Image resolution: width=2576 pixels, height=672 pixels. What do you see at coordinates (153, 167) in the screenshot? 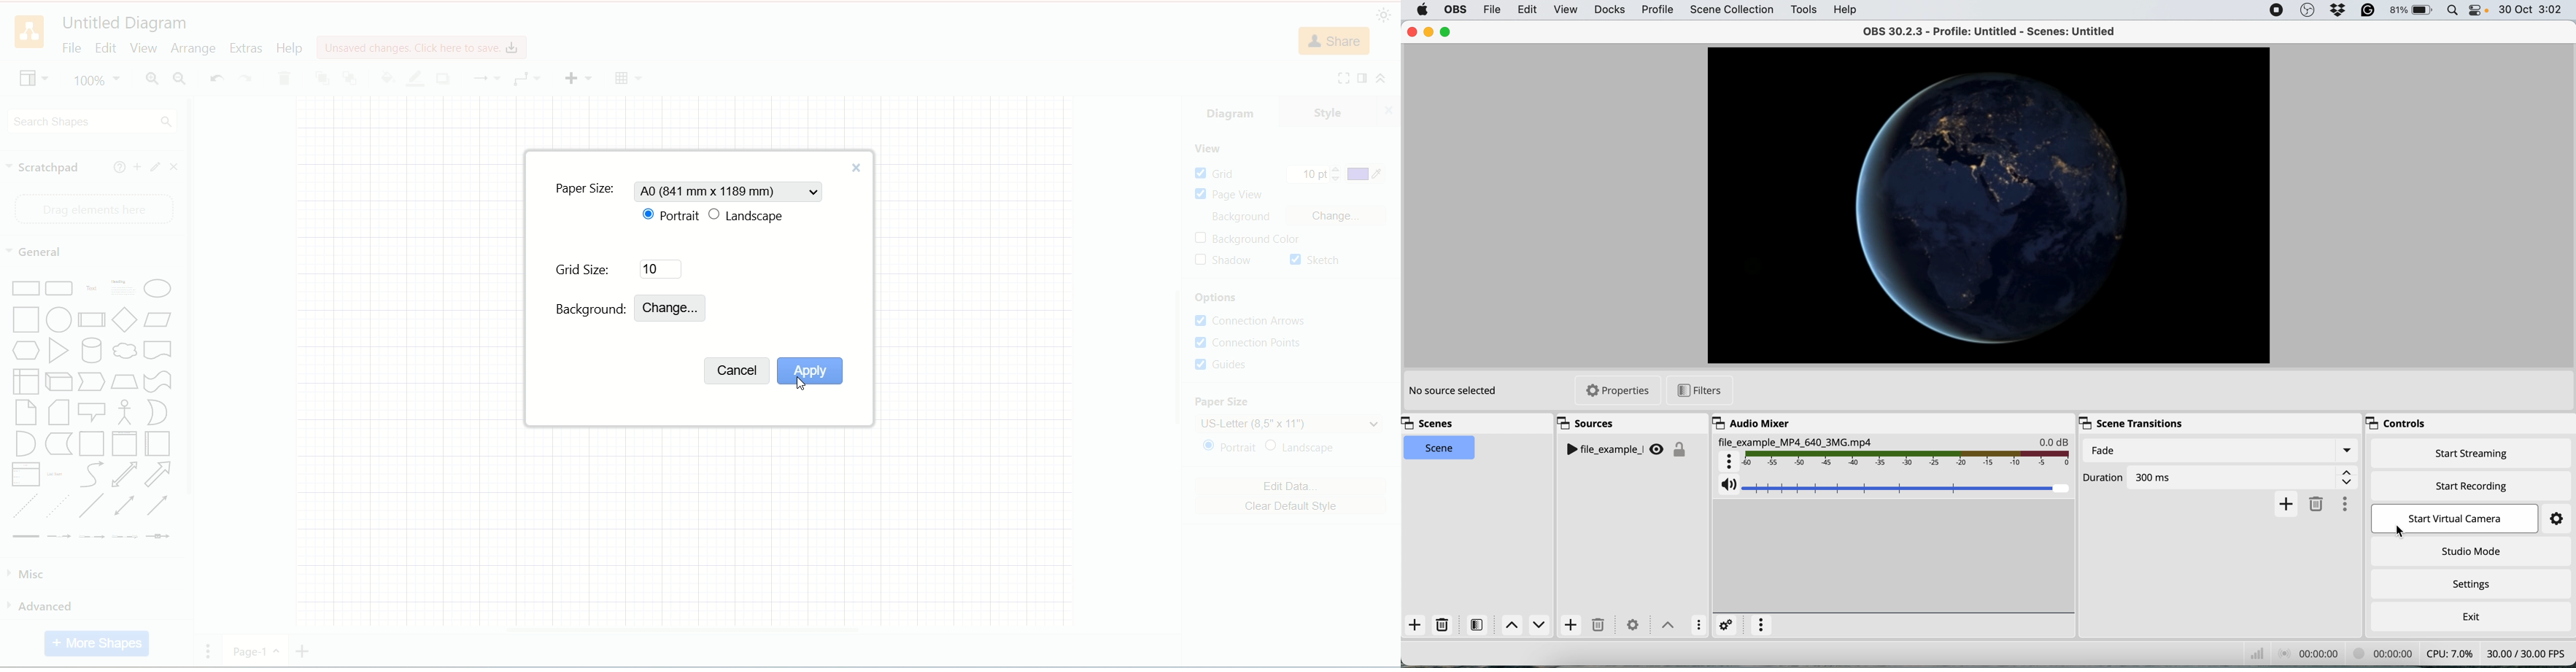
I see `edit` at bounding box center [153, 167].